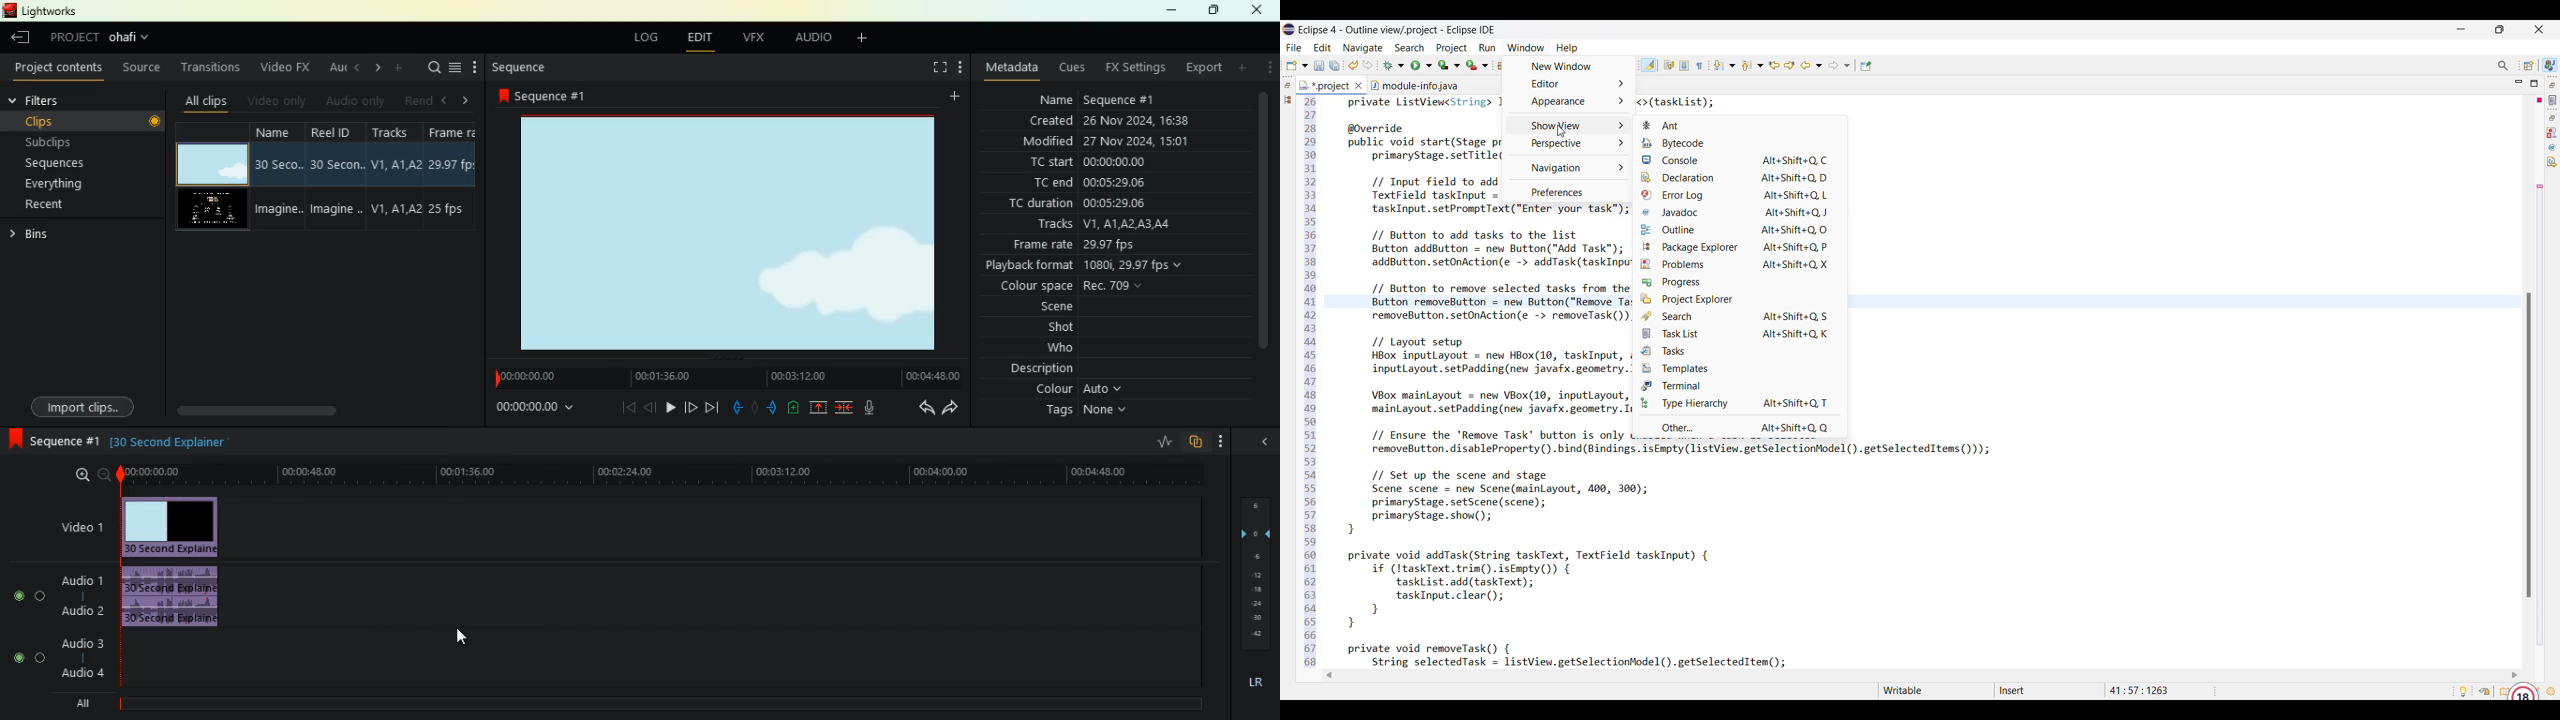 This screenshot has width=2576, height=728. I want to click on tc end 00:05:29:06, so click(1093, 182).